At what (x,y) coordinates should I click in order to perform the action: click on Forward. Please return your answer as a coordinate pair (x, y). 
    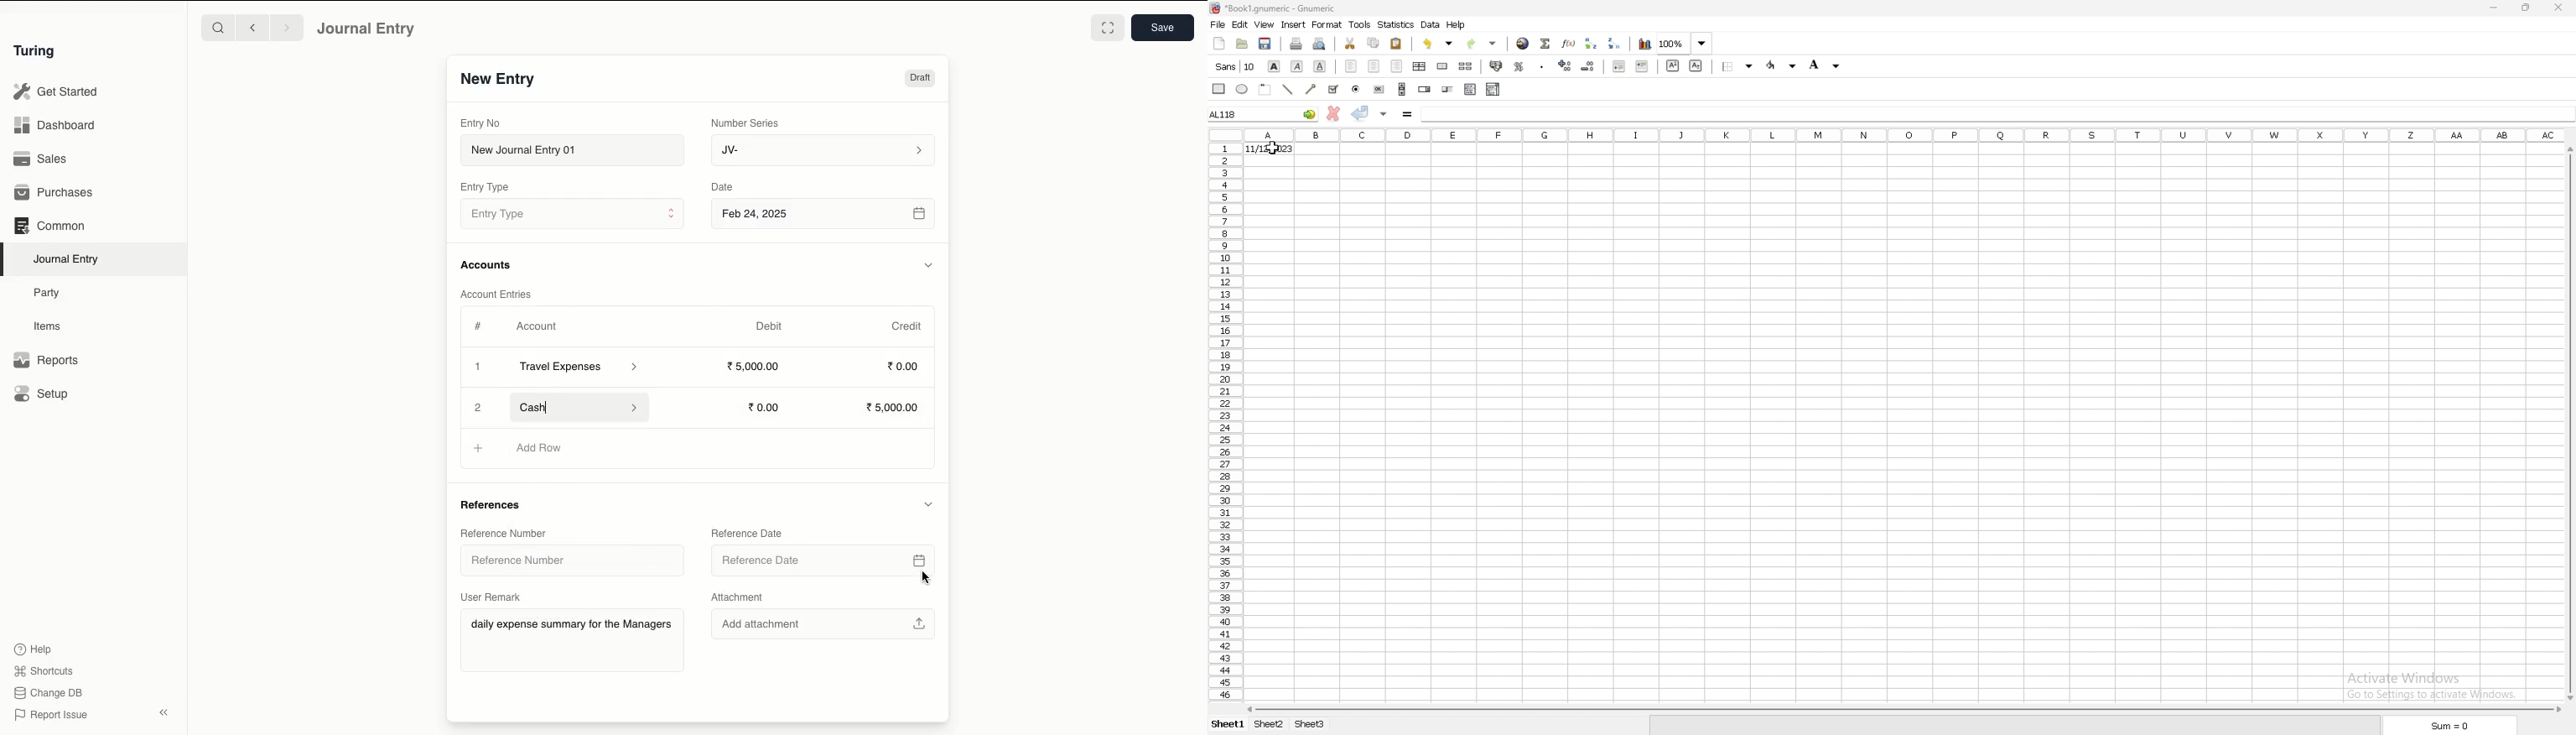
    Looking at the image, I should click on (288, 27).